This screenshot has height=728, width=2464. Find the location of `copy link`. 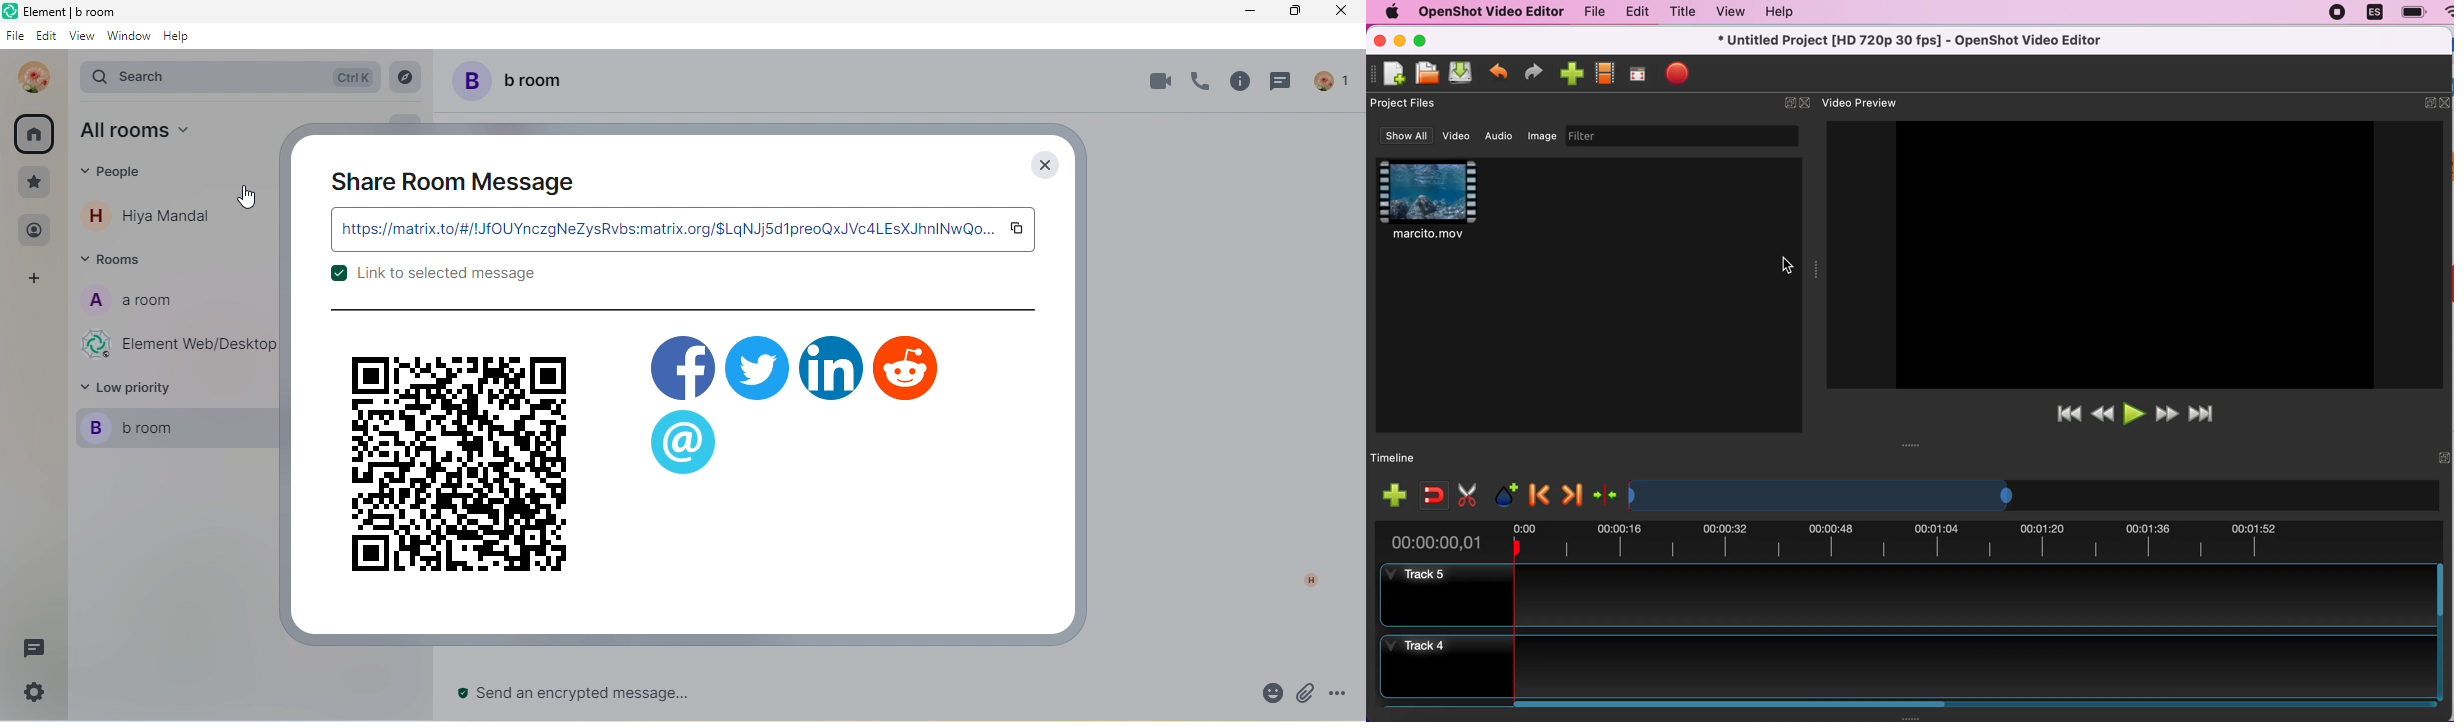

copy link is located at coordinates (1018, 229).